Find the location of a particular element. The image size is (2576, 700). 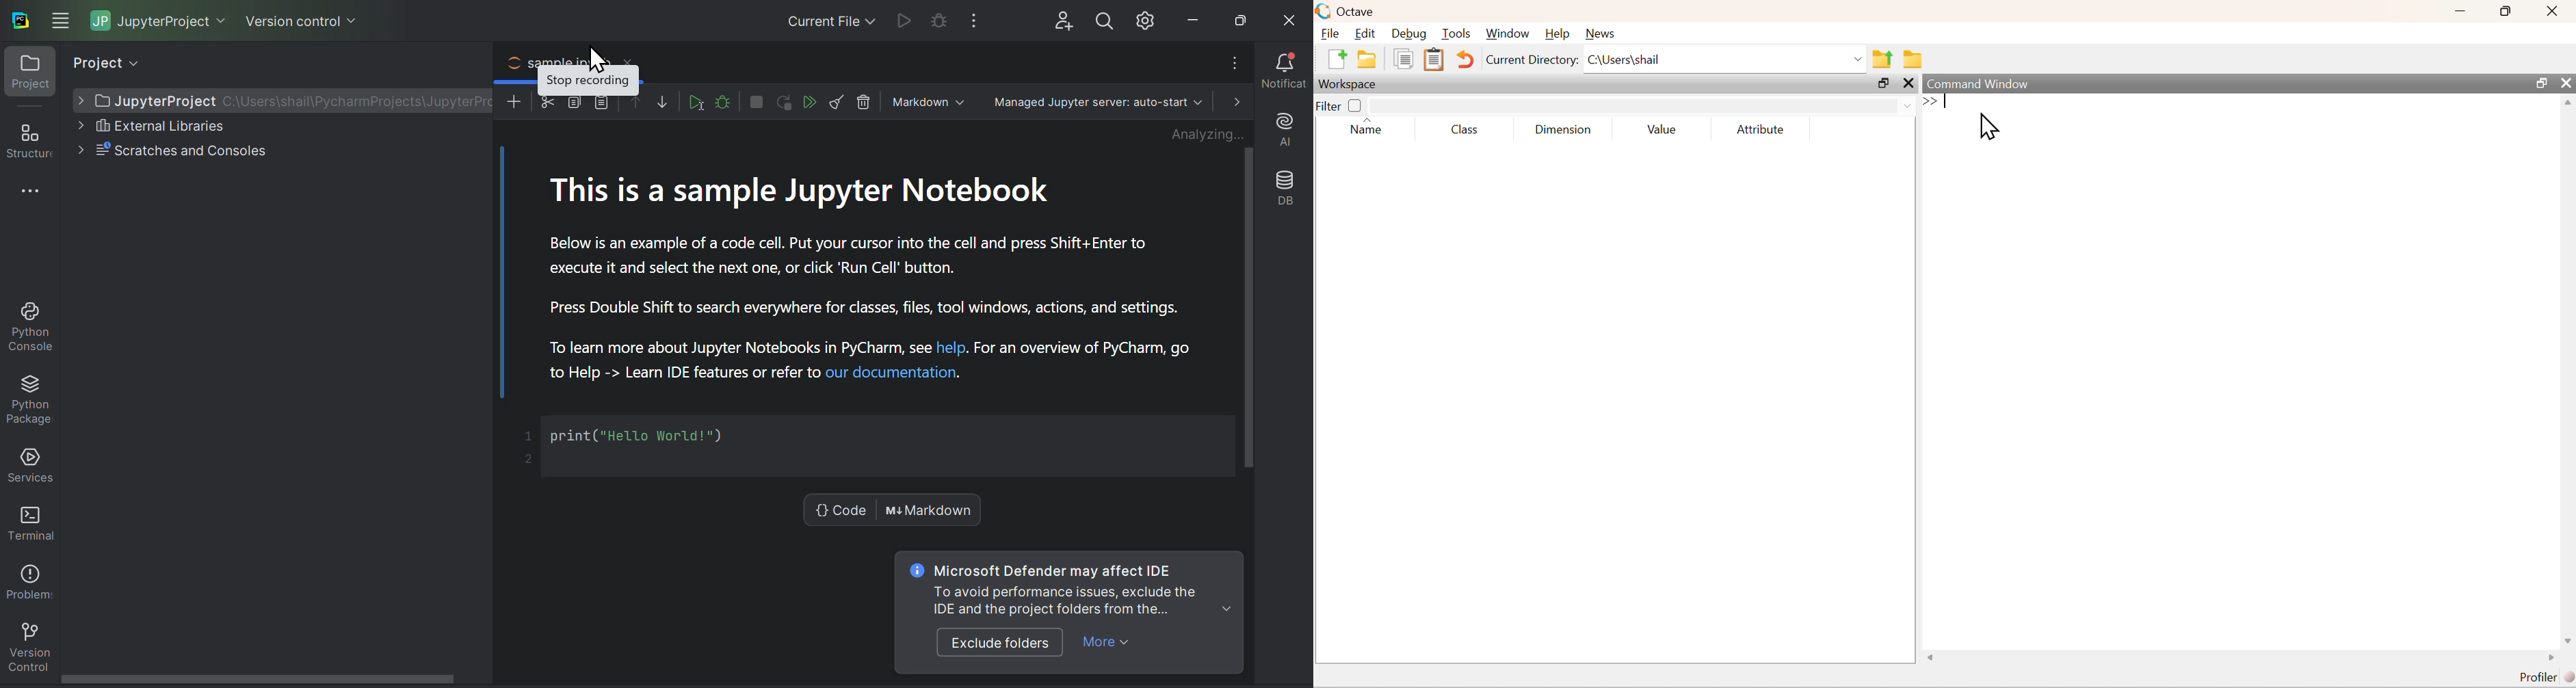

Filter is located at coordinates (1328, 106).